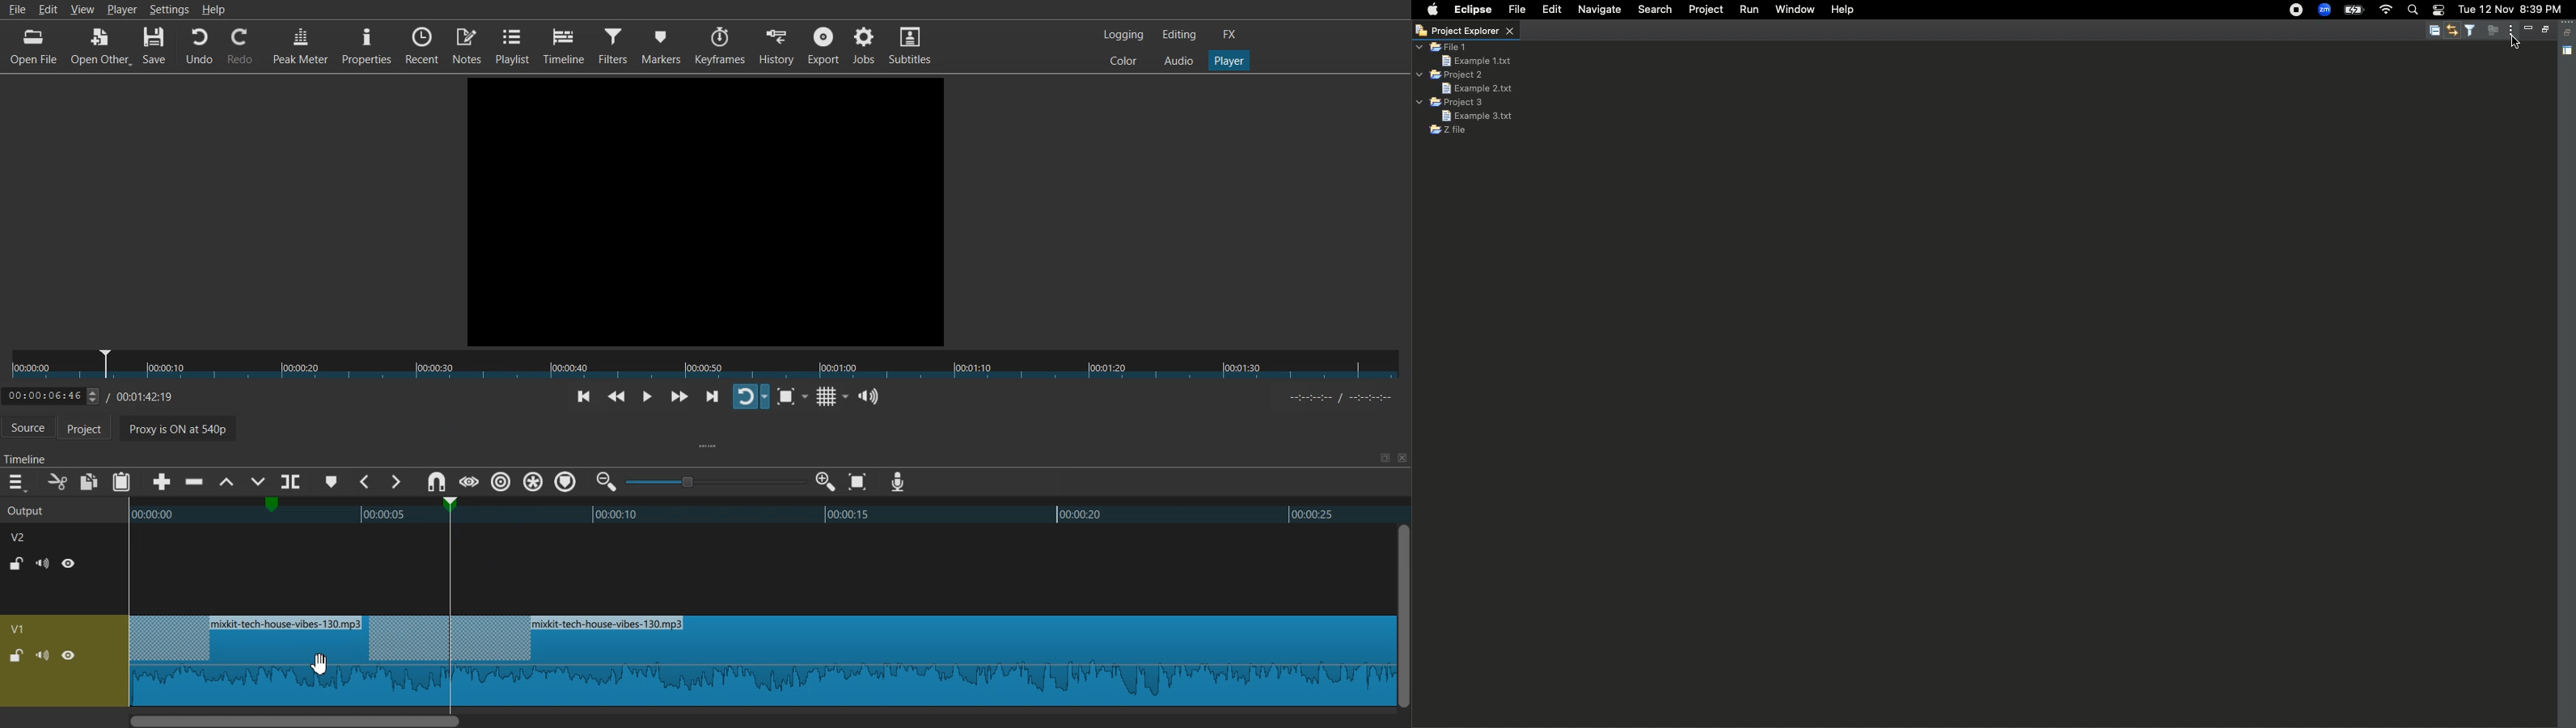 The image size is (2576, 728). Describe the element at coordinates (18, 563) in the screenshot. I see `Lock / UnLock` at that location.